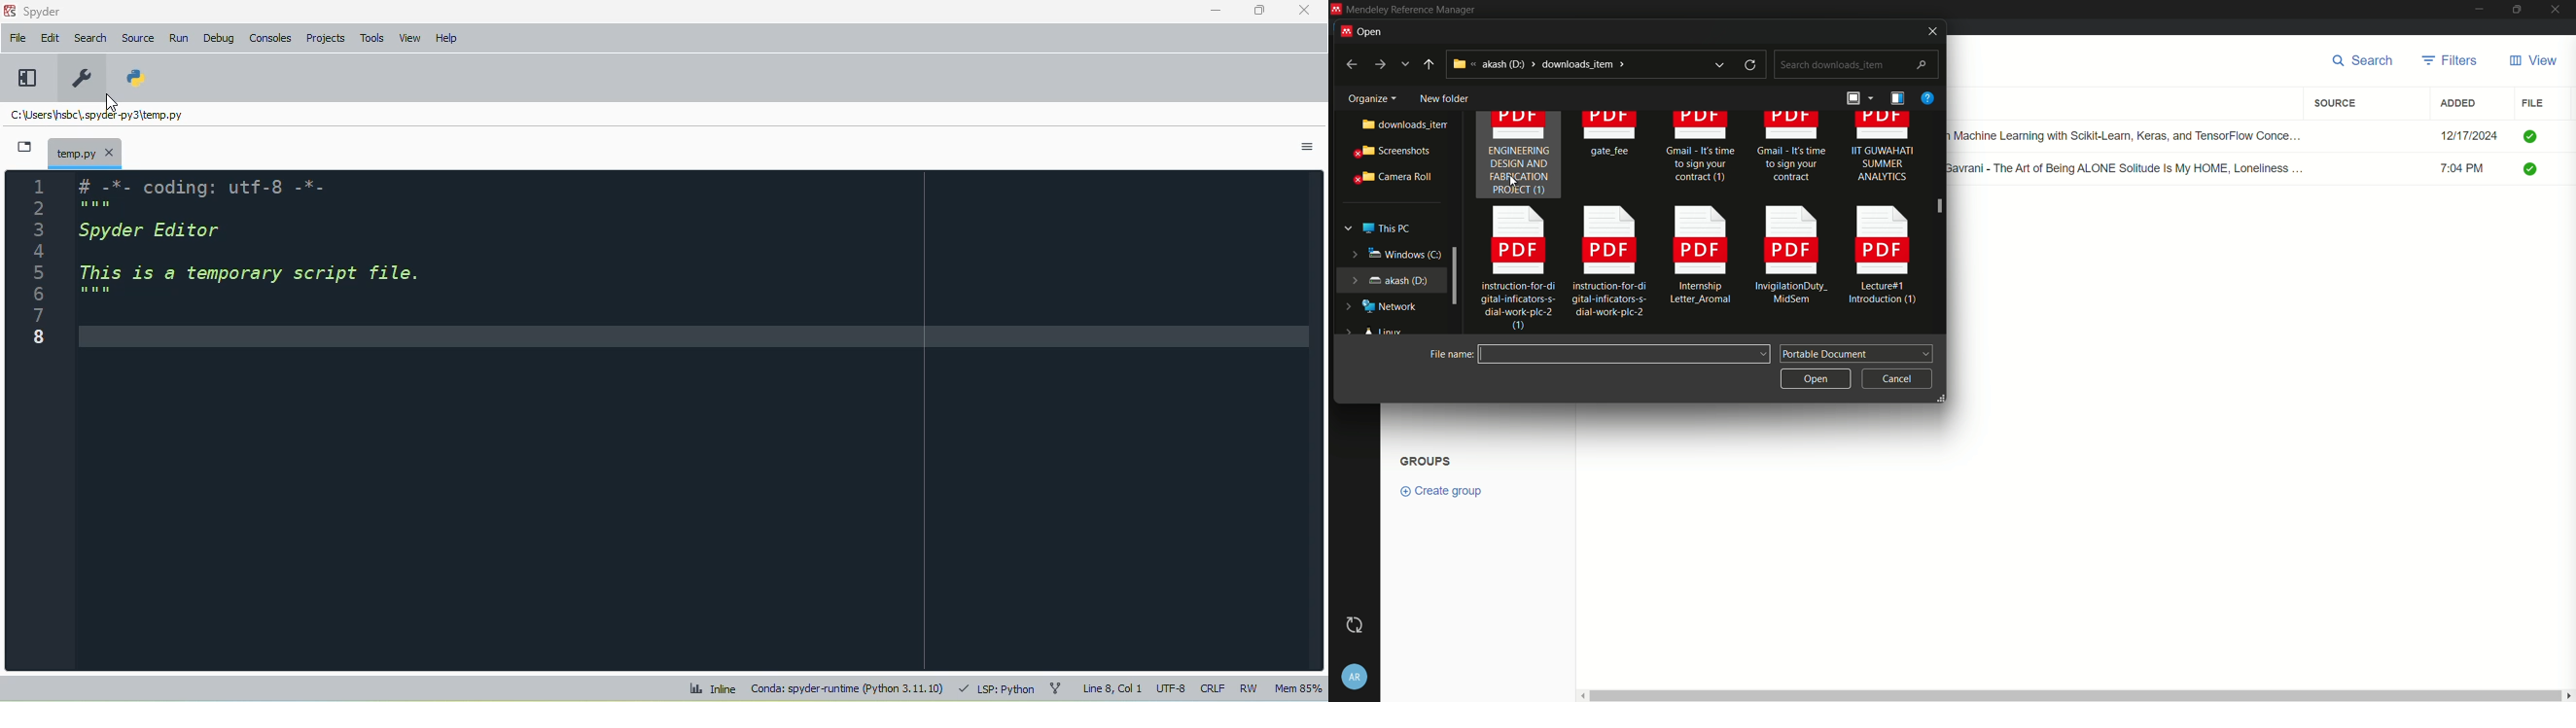 The image size is (2576, 728). I want to click on spyder, so click(43, 12).